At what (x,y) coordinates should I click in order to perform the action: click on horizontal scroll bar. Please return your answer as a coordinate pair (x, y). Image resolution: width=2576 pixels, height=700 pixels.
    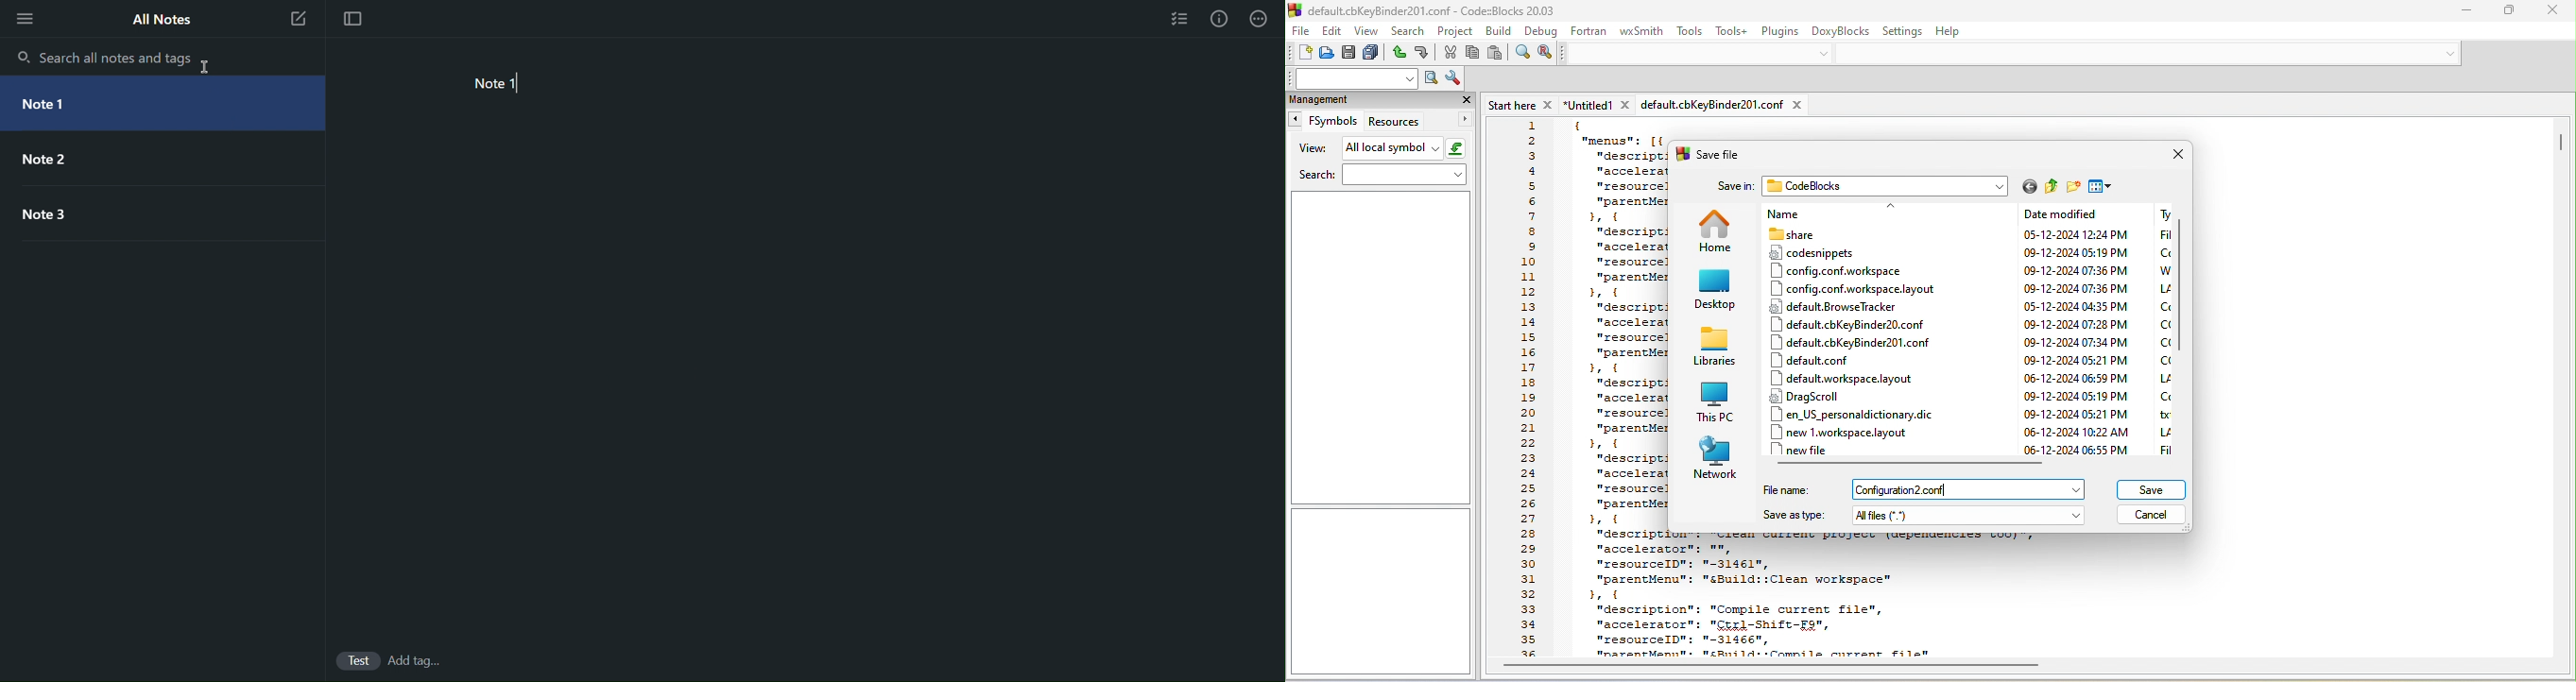
    Looking at the image, I should click on (1912, 464).